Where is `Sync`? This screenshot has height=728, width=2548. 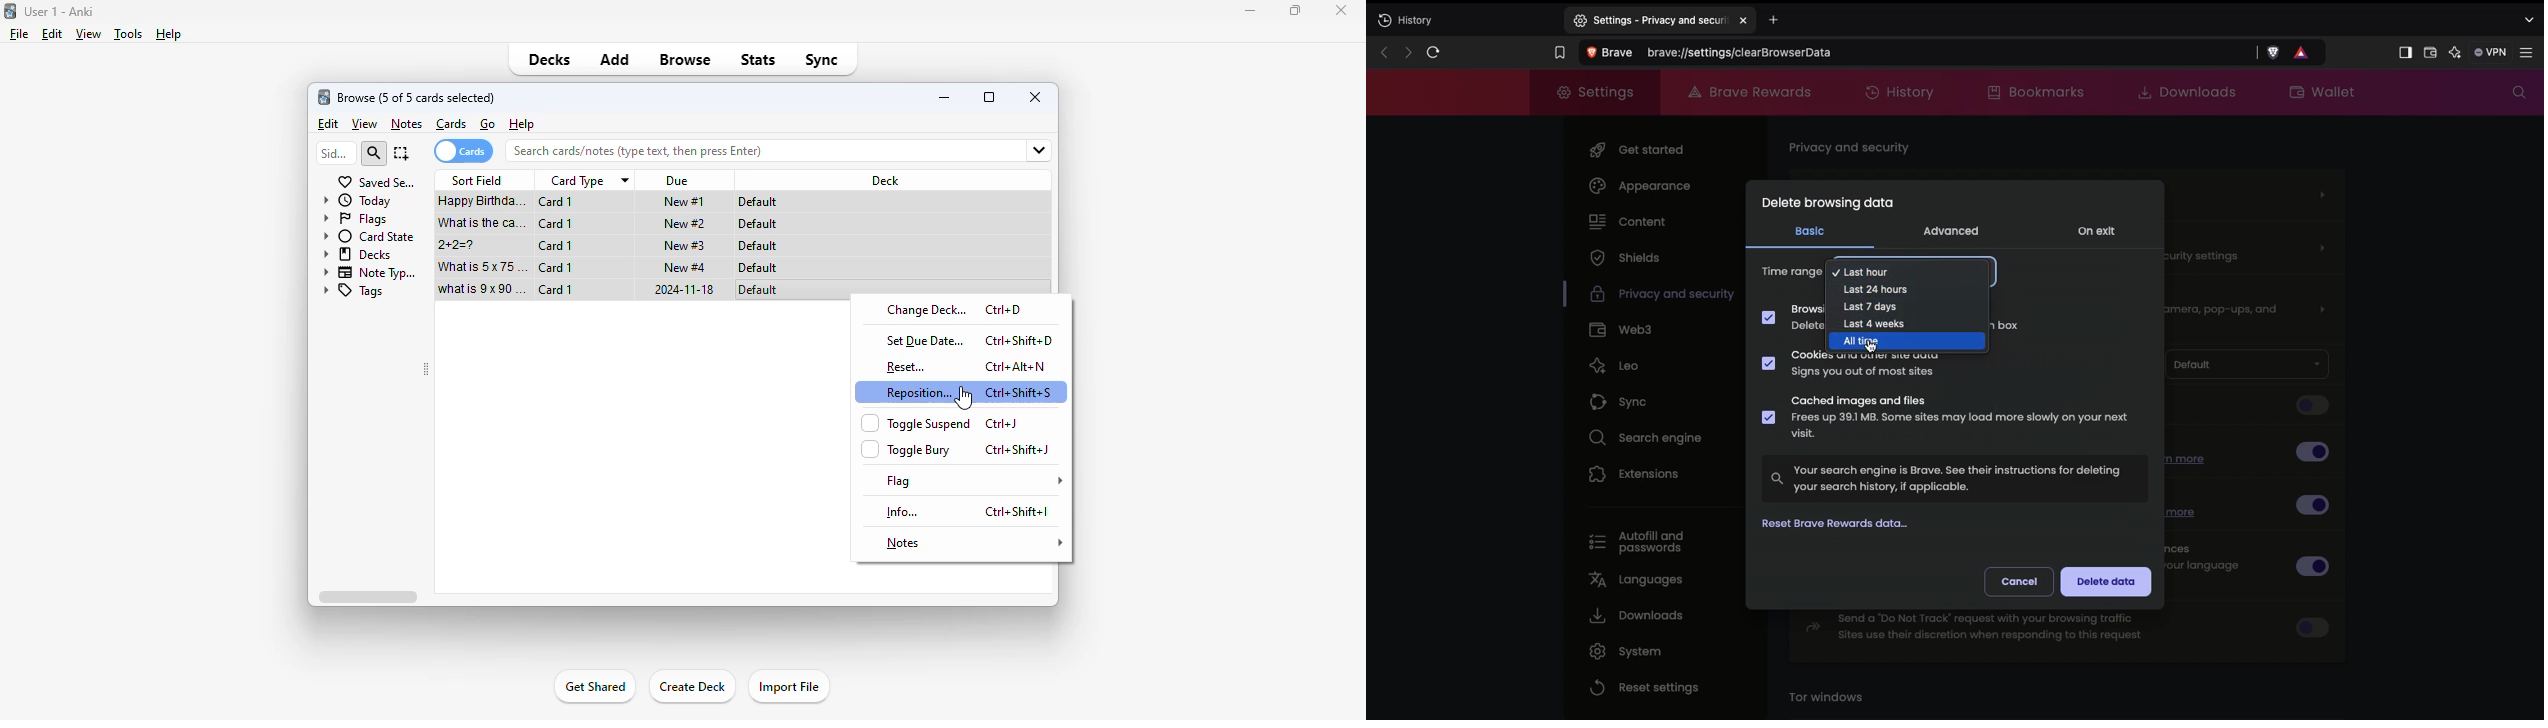 Sync is located at coordinates (1633, 403).